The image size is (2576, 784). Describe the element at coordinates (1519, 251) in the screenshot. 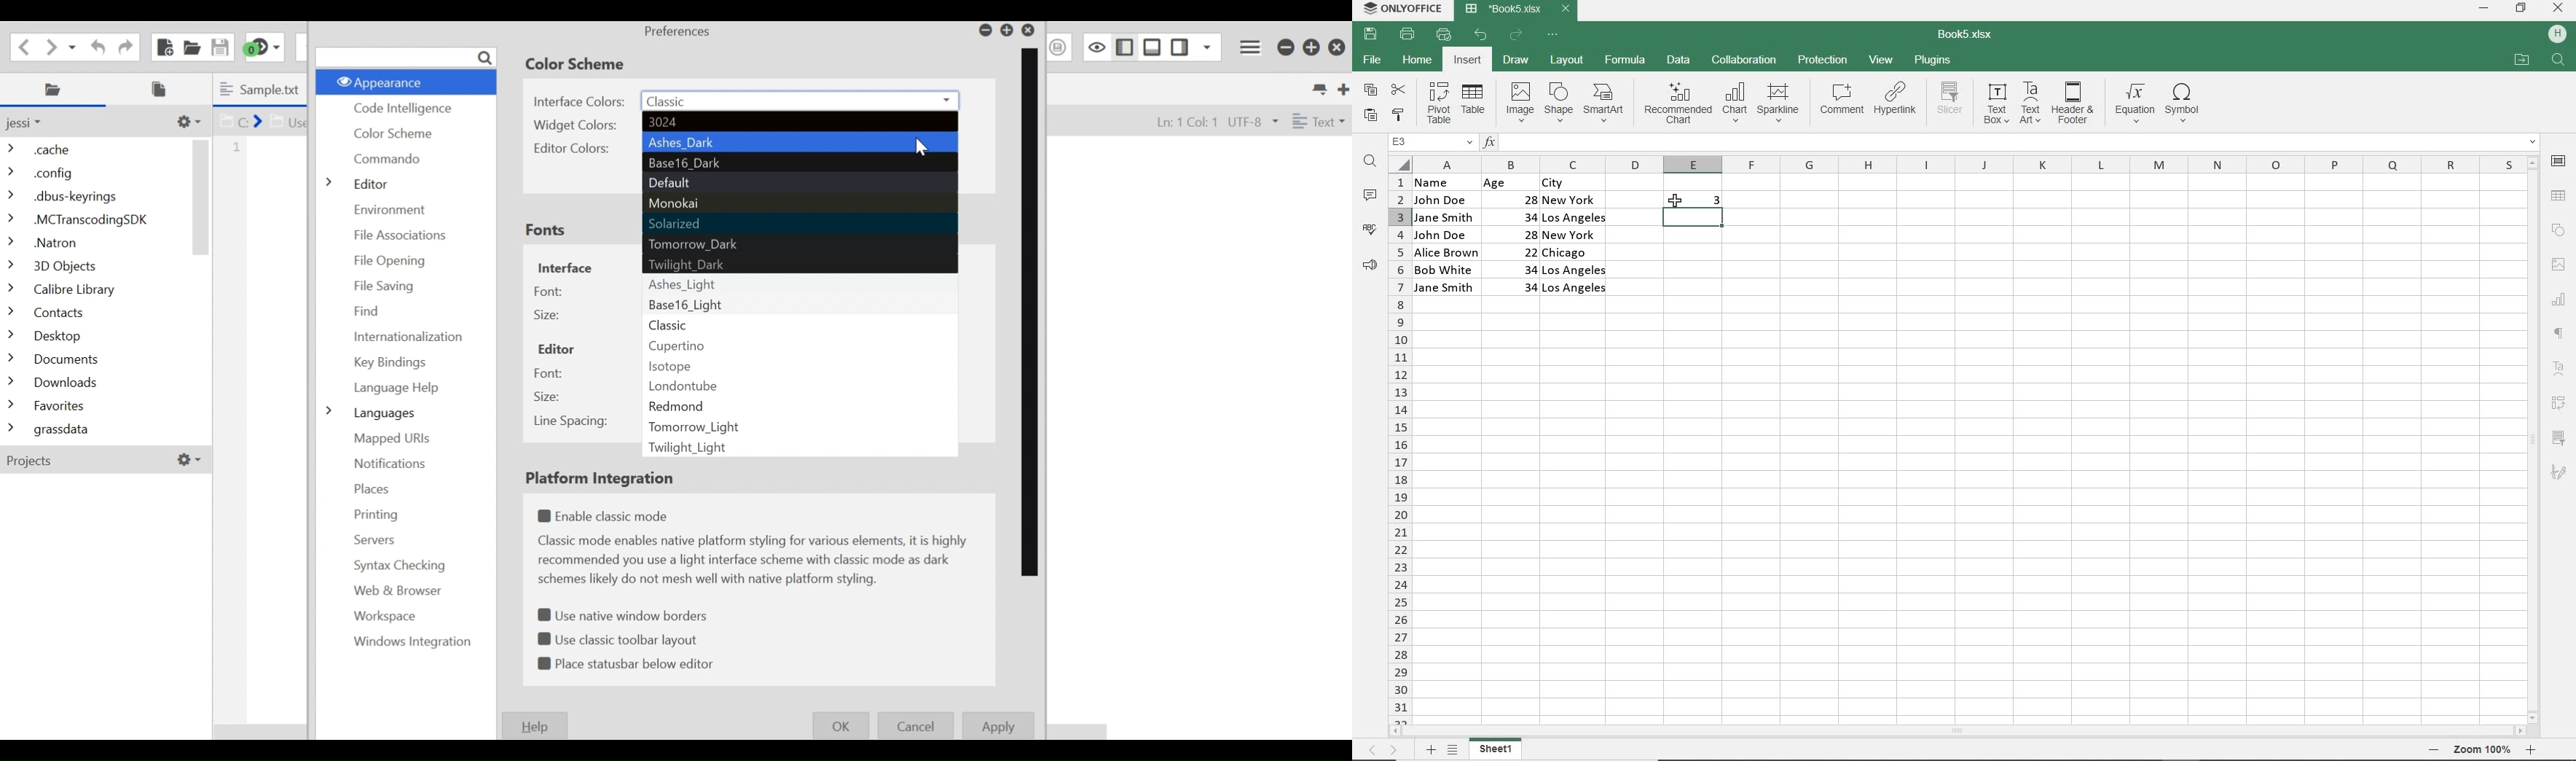

I see `22` at that location.